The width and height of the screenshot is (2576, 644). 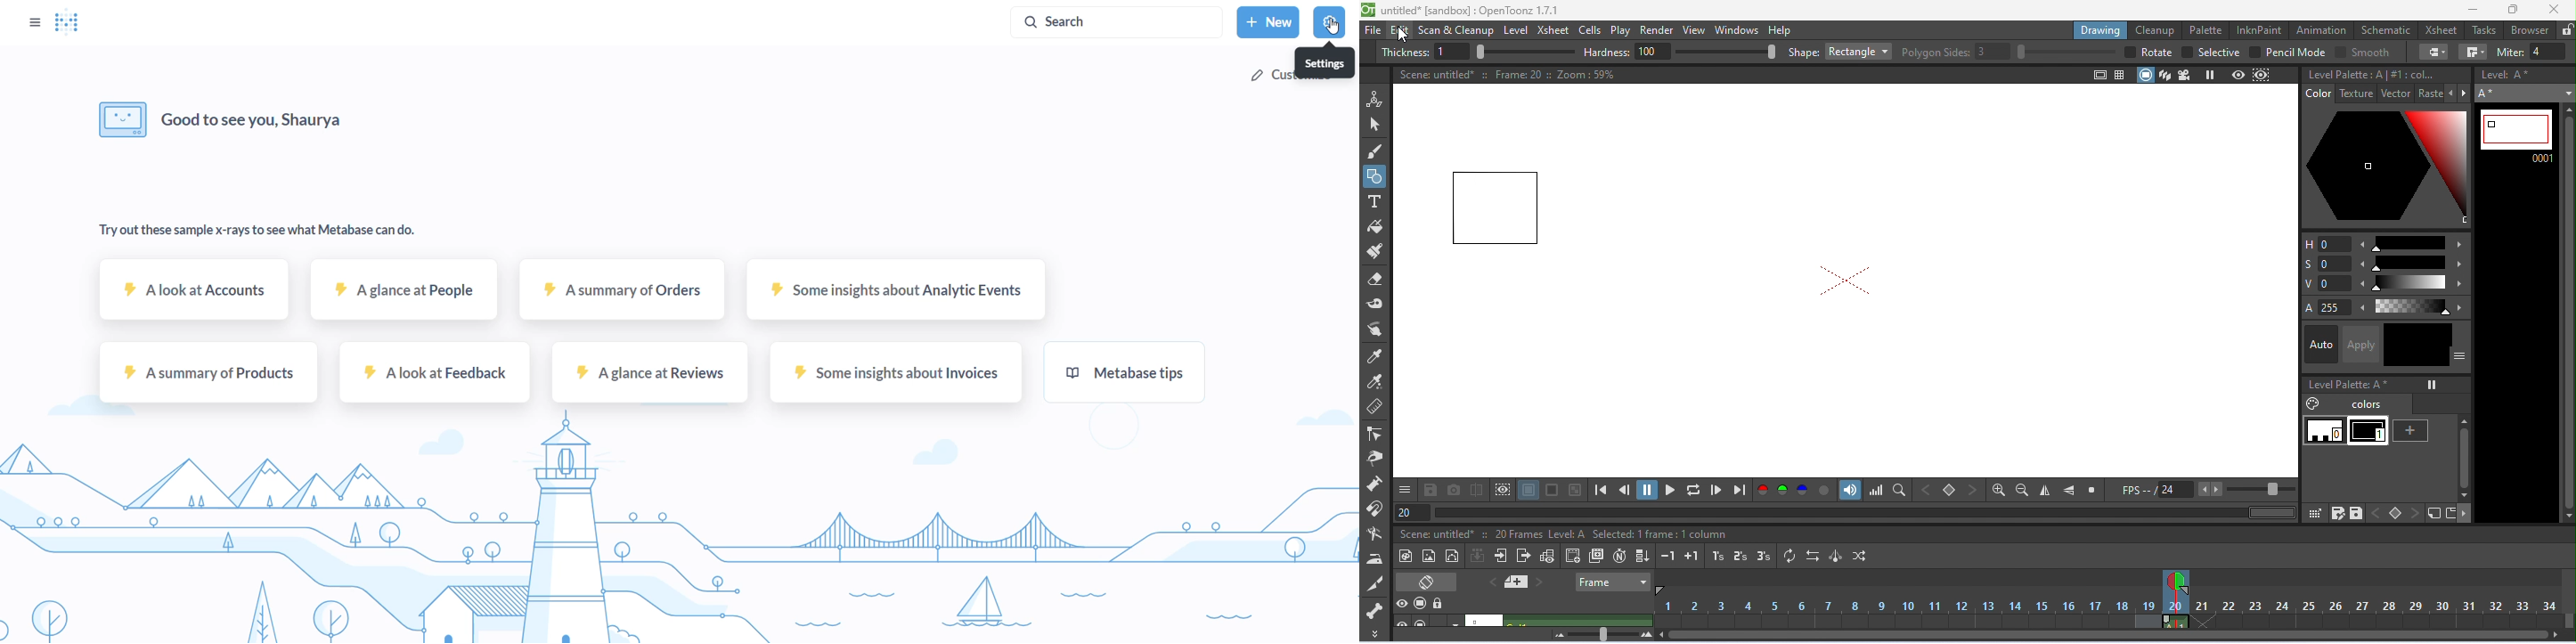 What do you see at coordinates (2186, 75) in the screenshot?
I see `camera view` at bounding box center [2186, 75].